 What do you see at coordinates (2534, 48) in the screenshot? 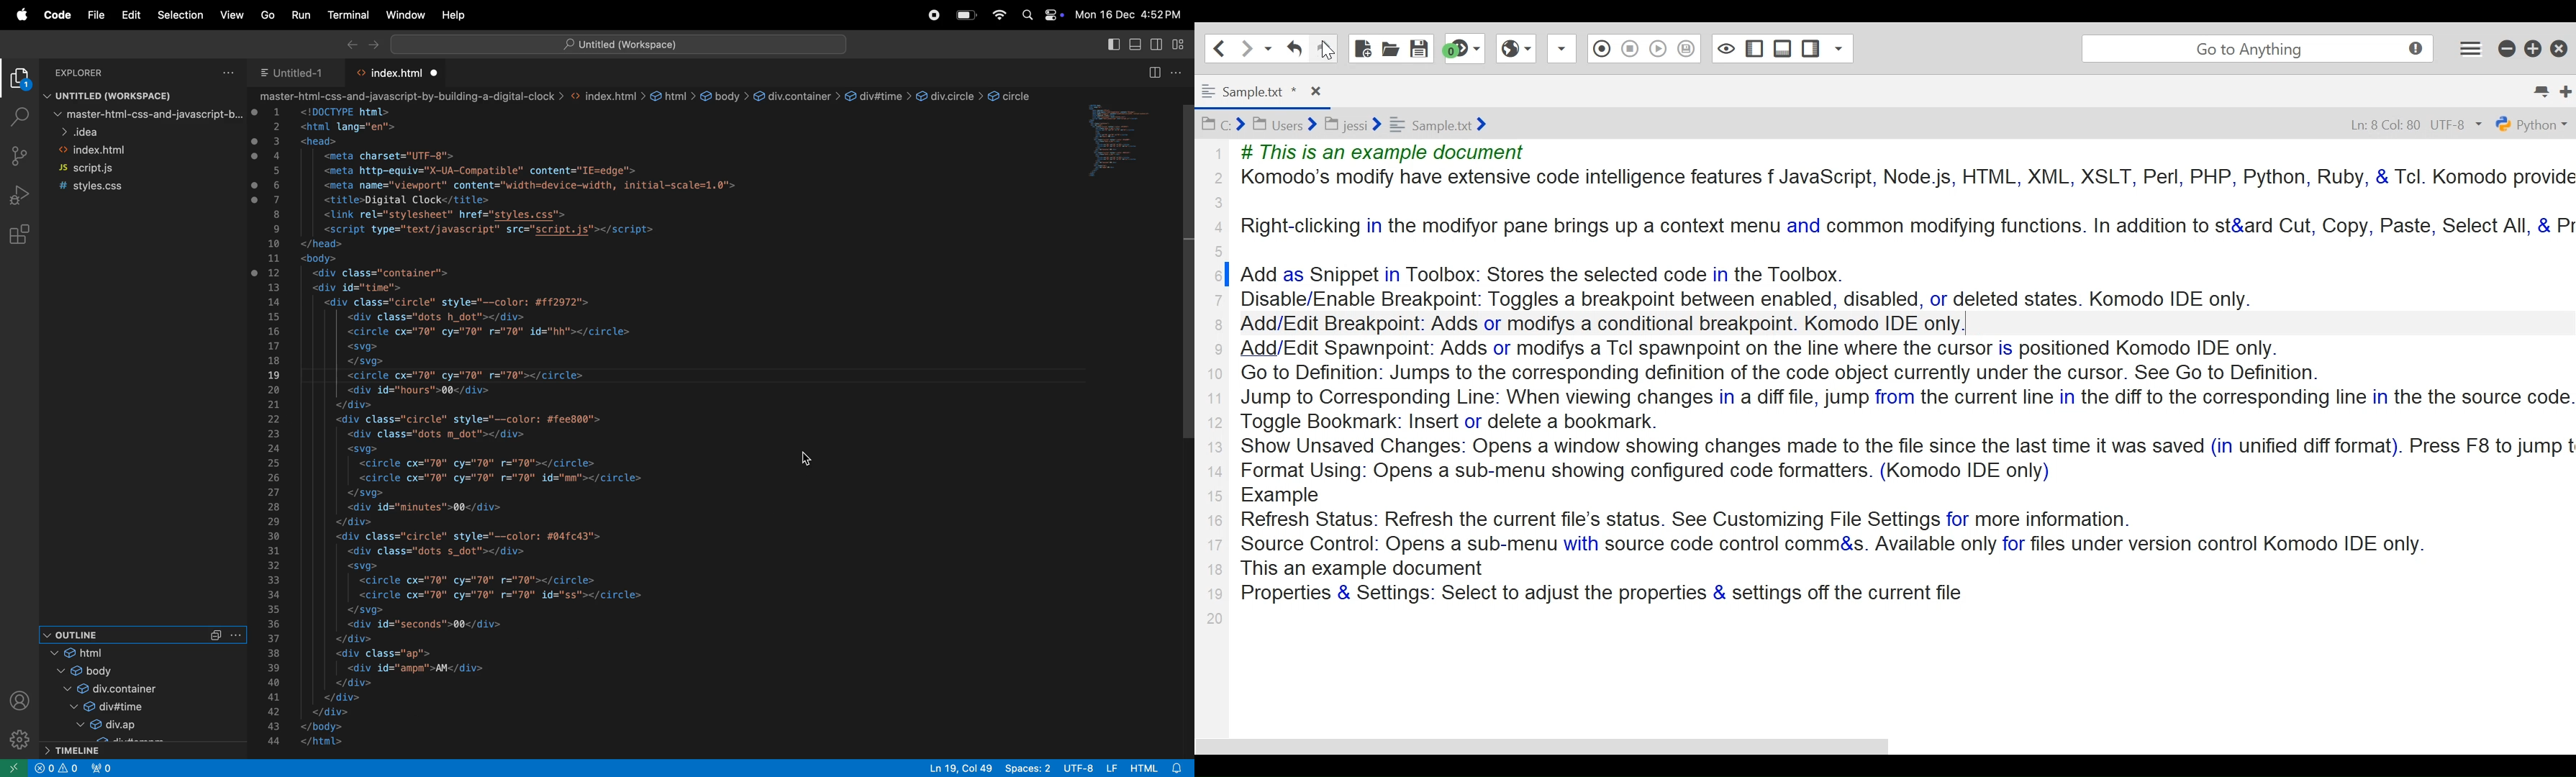
I see `Restore` at bounding box center [2534, 48].